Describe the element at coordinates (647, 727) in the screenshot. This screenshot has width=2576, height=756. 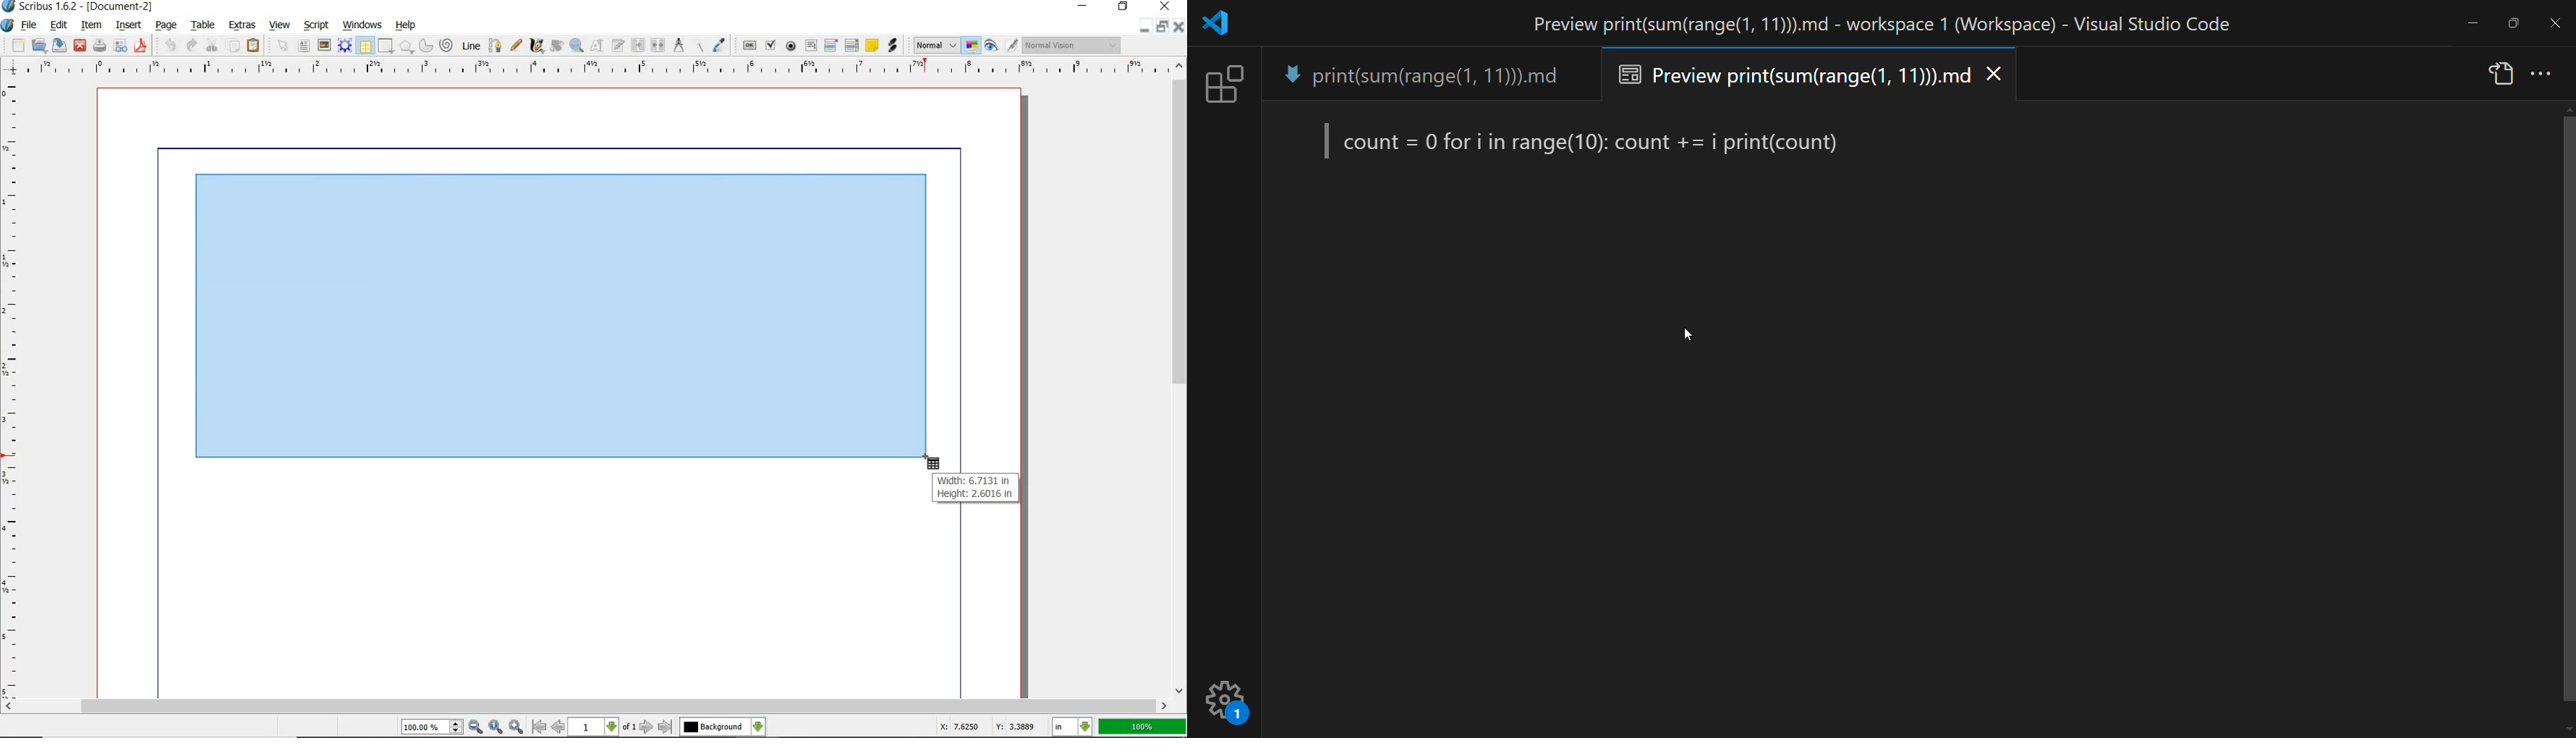
I see `go to next page` at that location.